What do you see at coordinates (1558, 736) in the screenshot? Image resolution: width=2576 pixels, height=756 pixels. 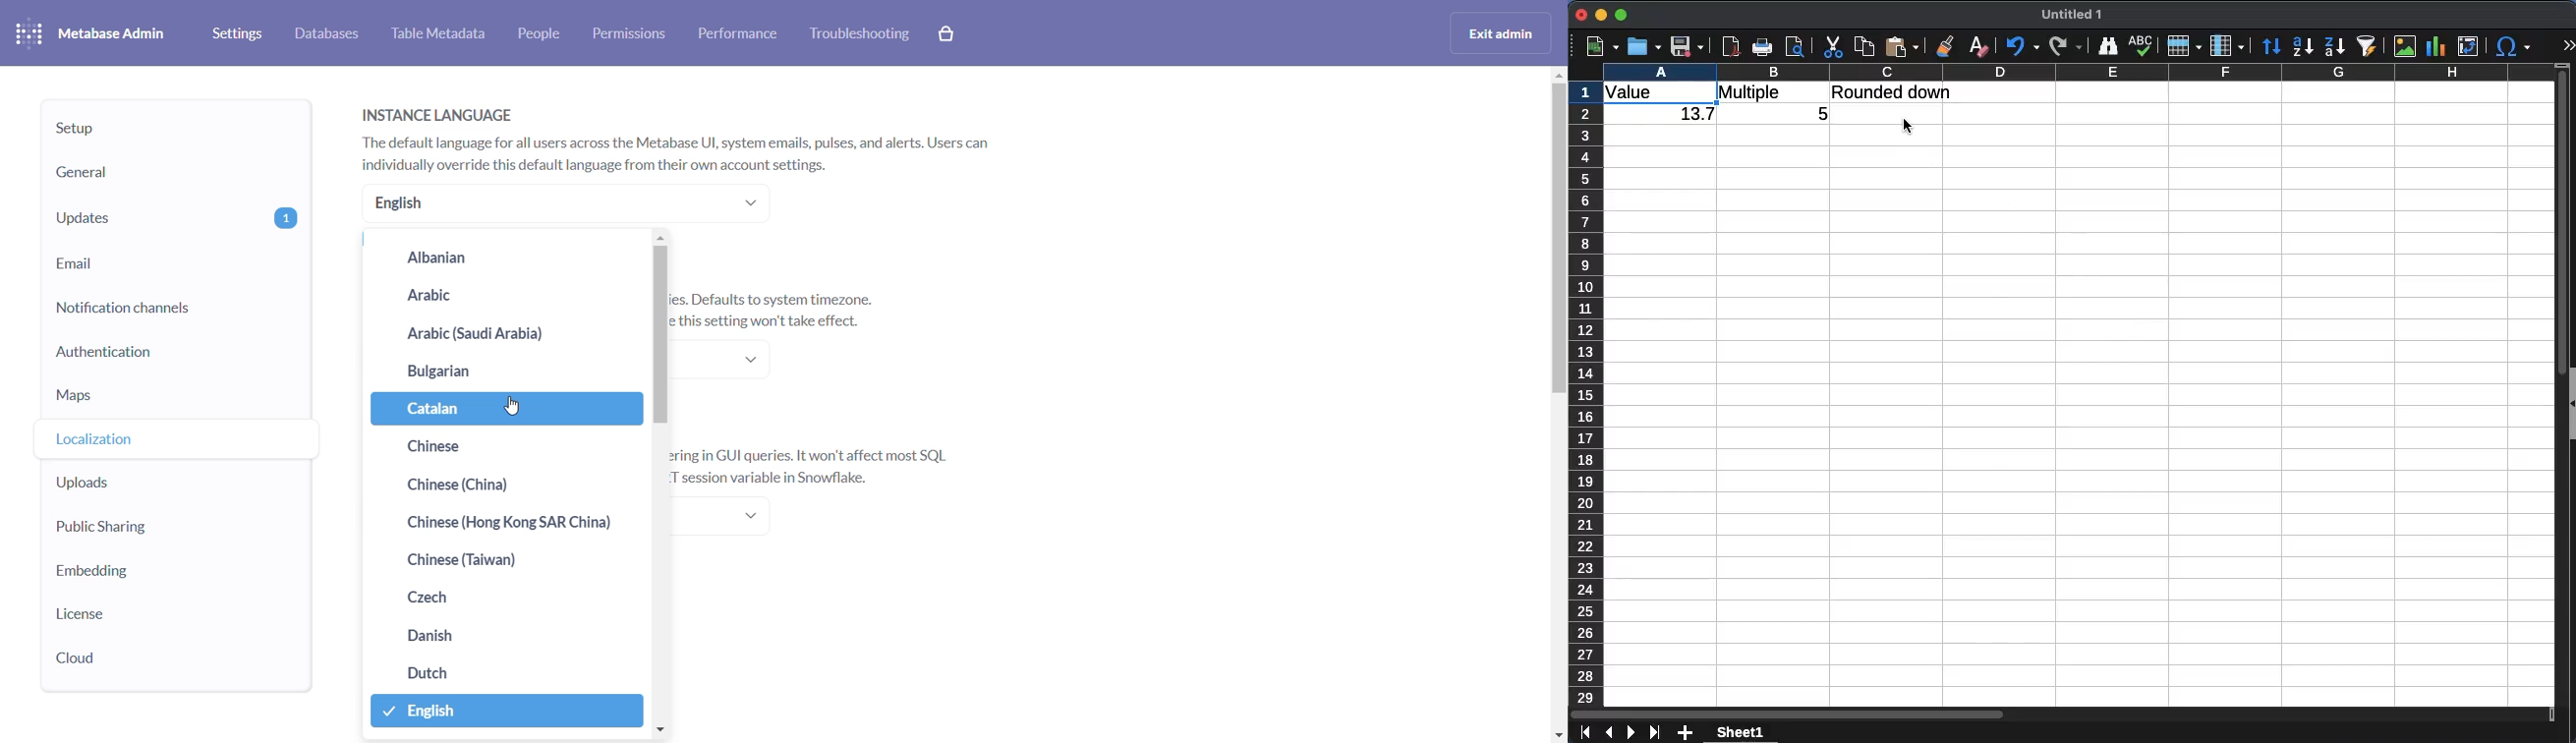 I see `move down` at bounding box center [1558, 736].